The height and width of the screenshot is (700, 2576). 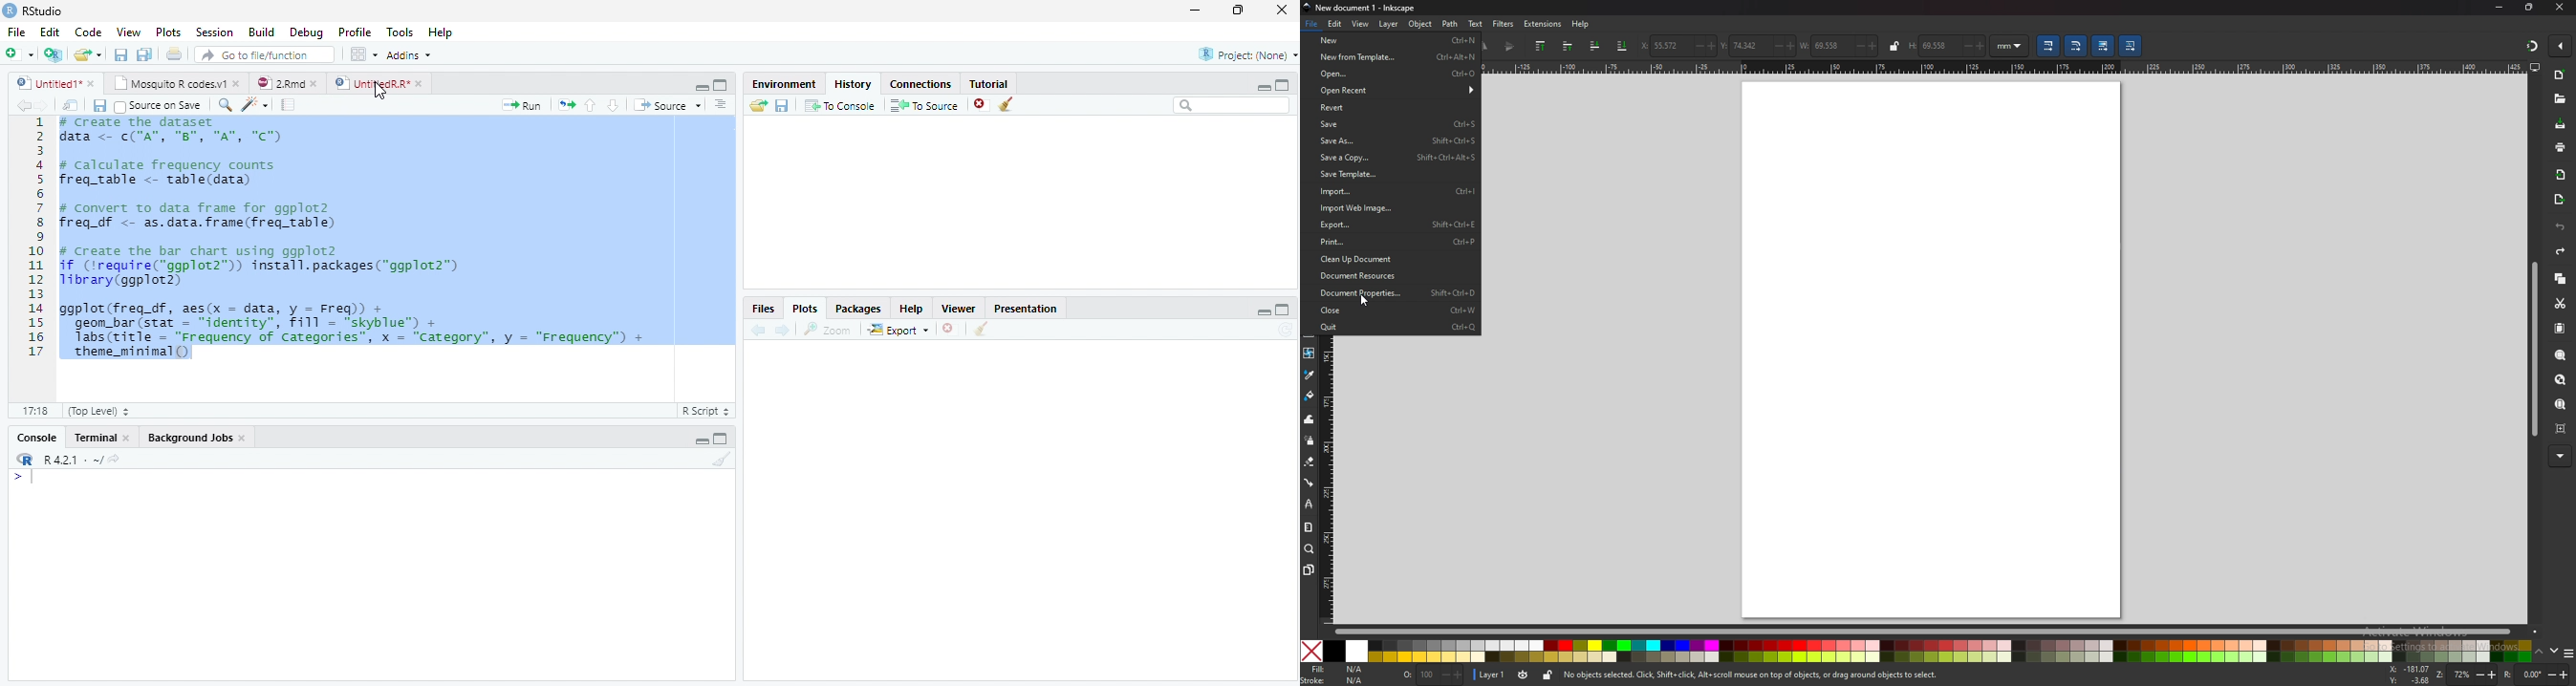 I want to click on 69.558, so click(x=1938, y=47).